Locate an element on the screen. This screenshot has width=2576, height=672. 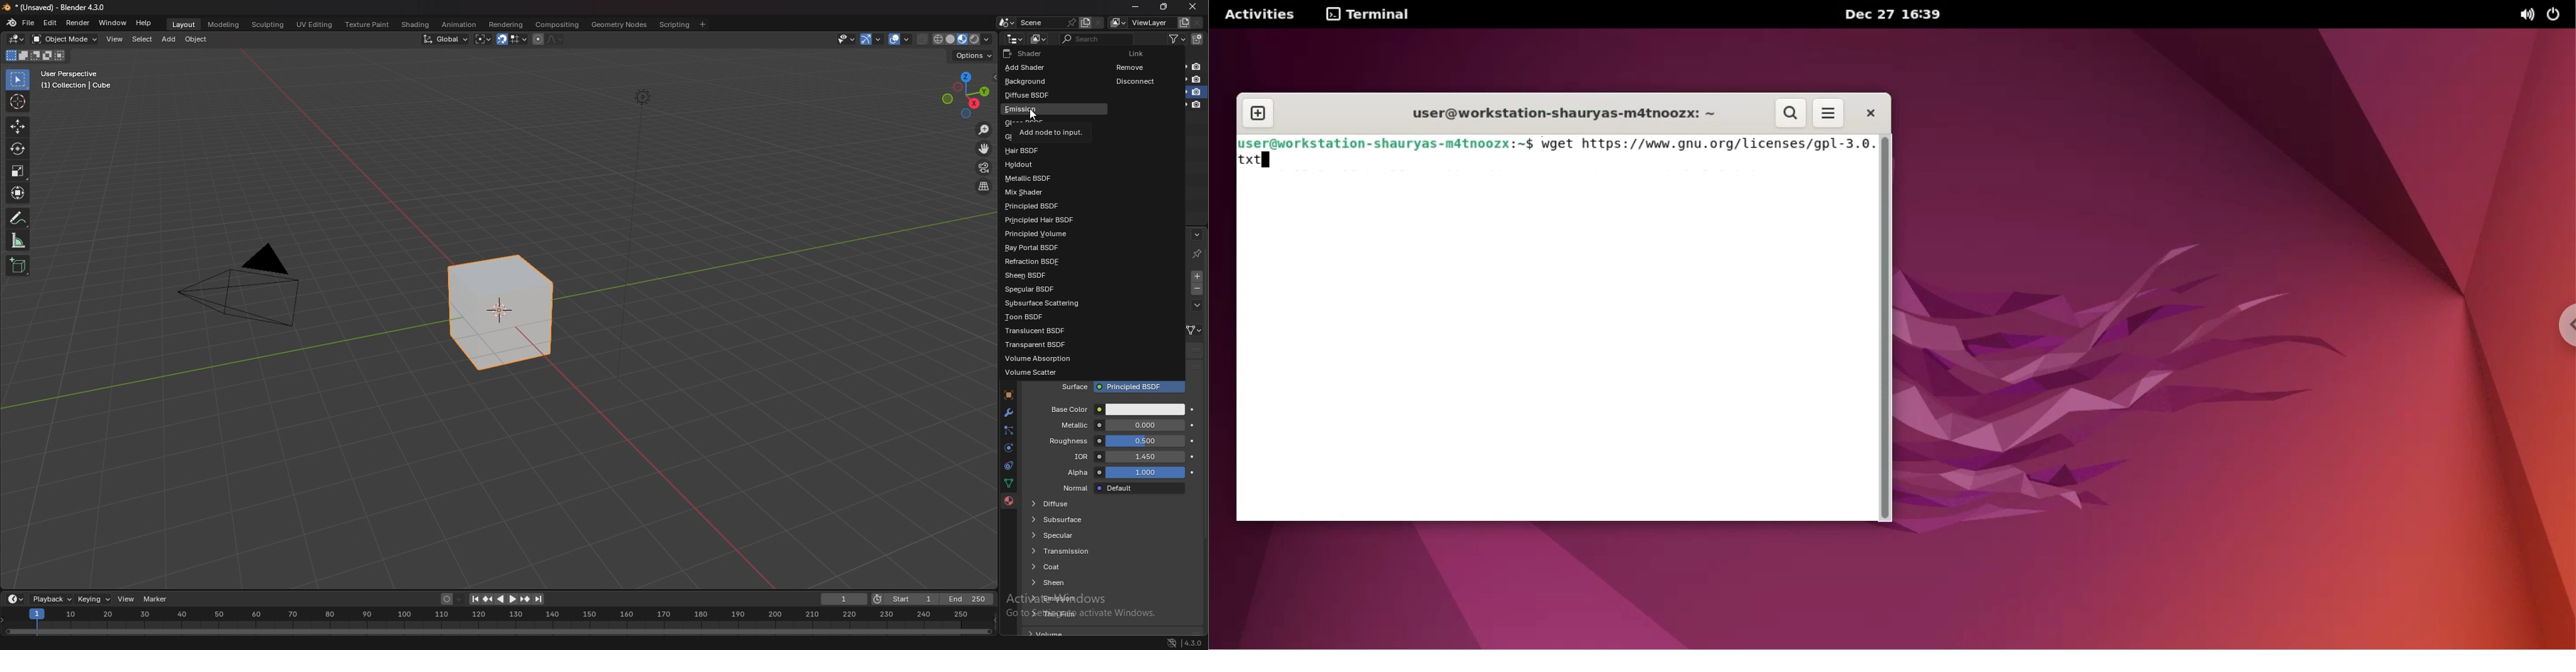
refraction bsdf is located at coordinates (1046, 263).